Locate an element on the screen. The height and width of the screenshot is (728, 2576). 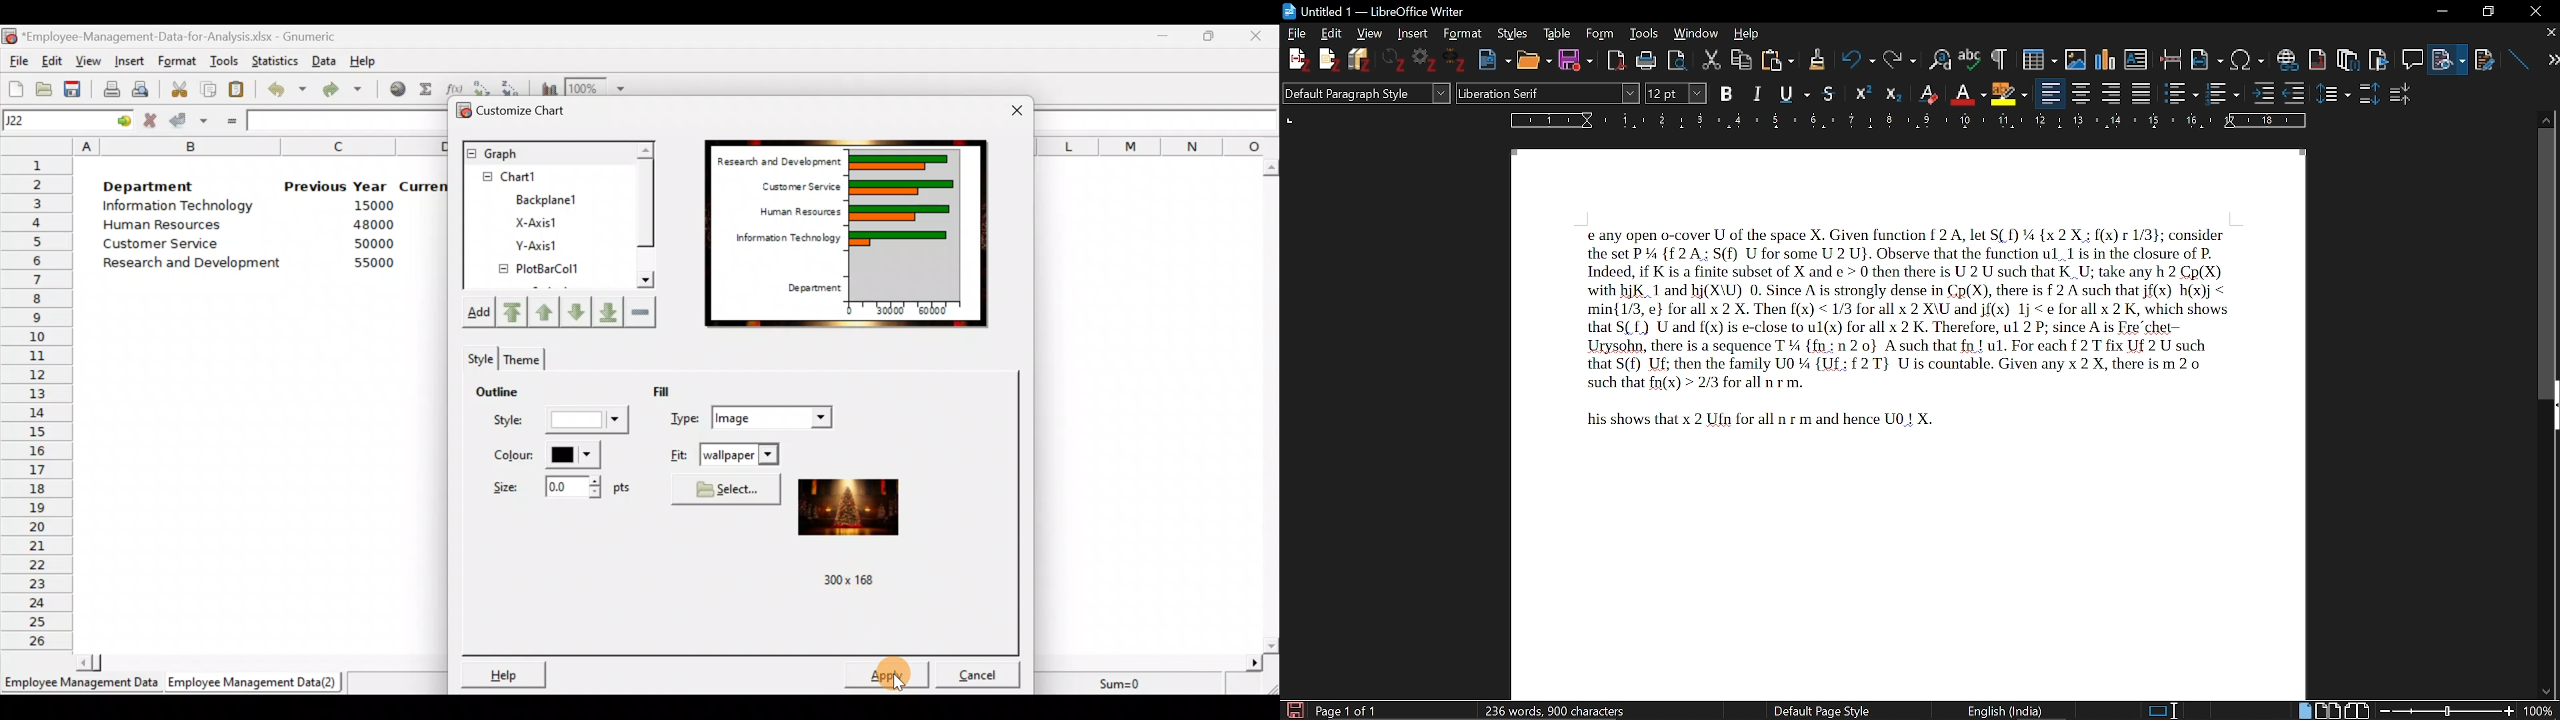
 is located at coordinates (1396, 61).